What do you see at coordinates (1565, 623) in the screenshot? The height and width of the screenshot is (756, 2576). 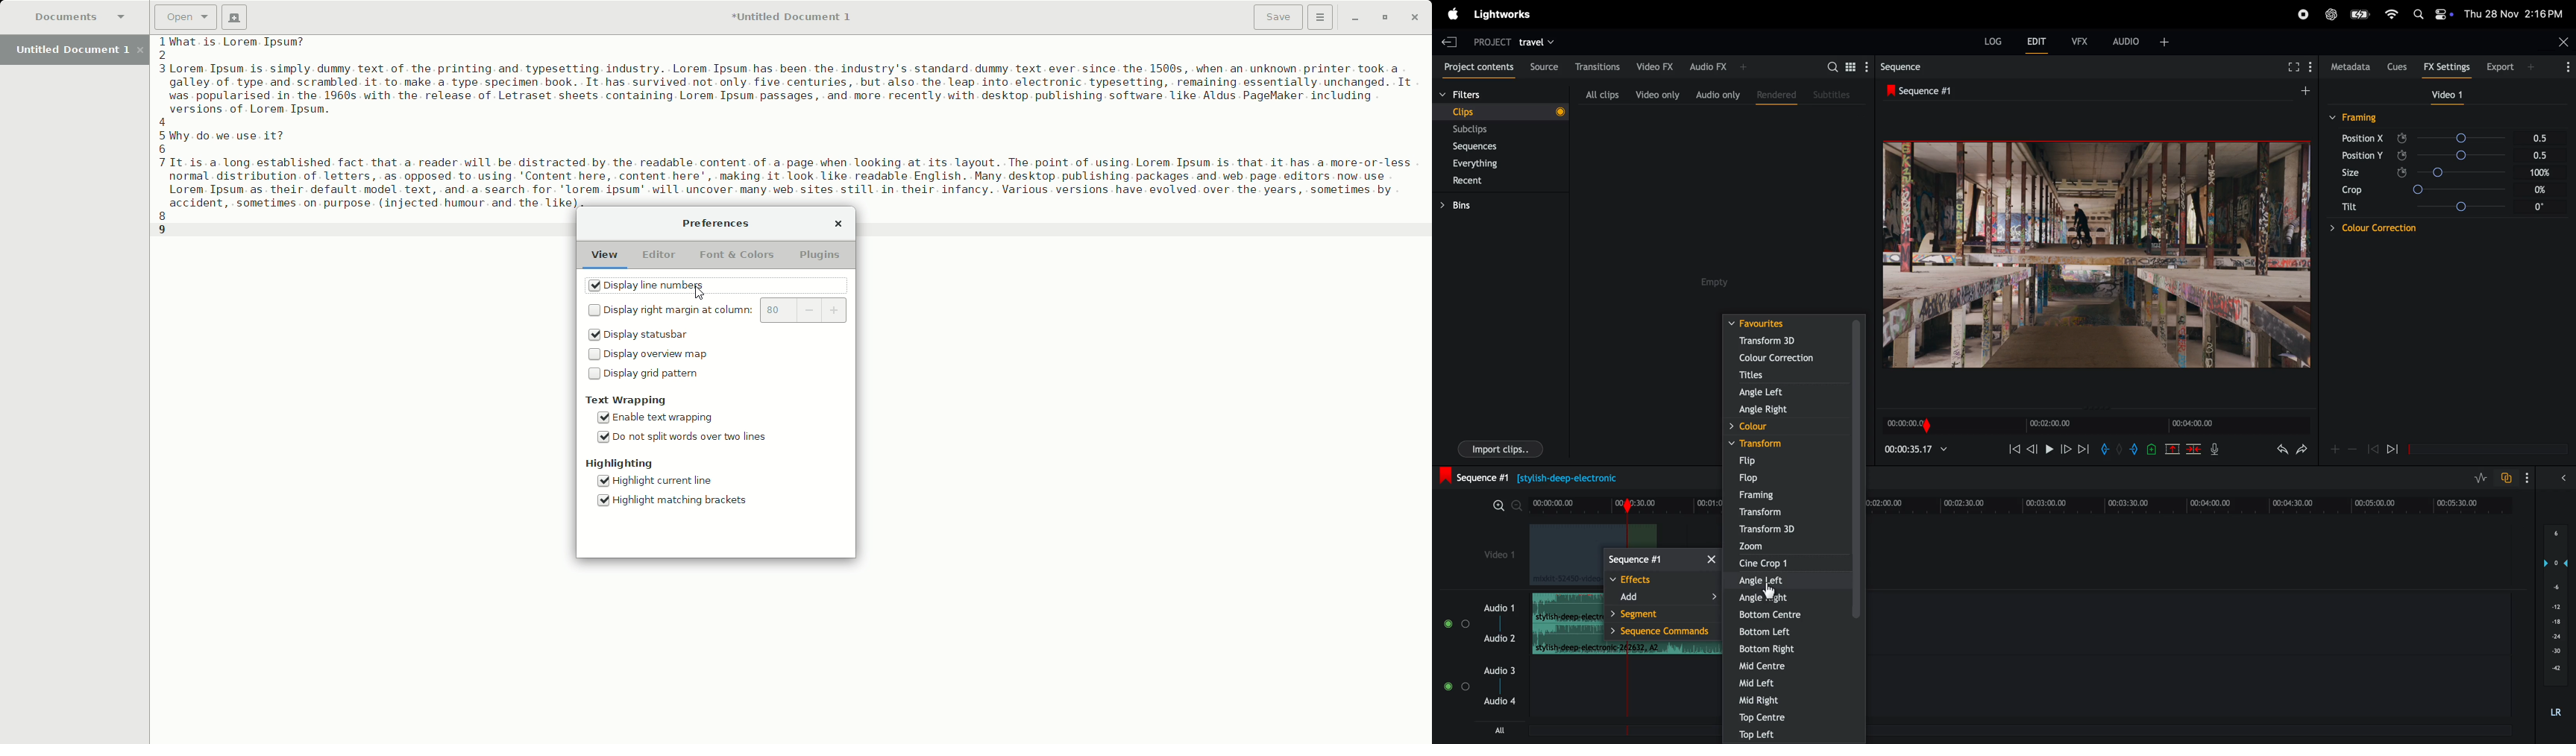 I see `audio track` at bounding box center [1565, 623].